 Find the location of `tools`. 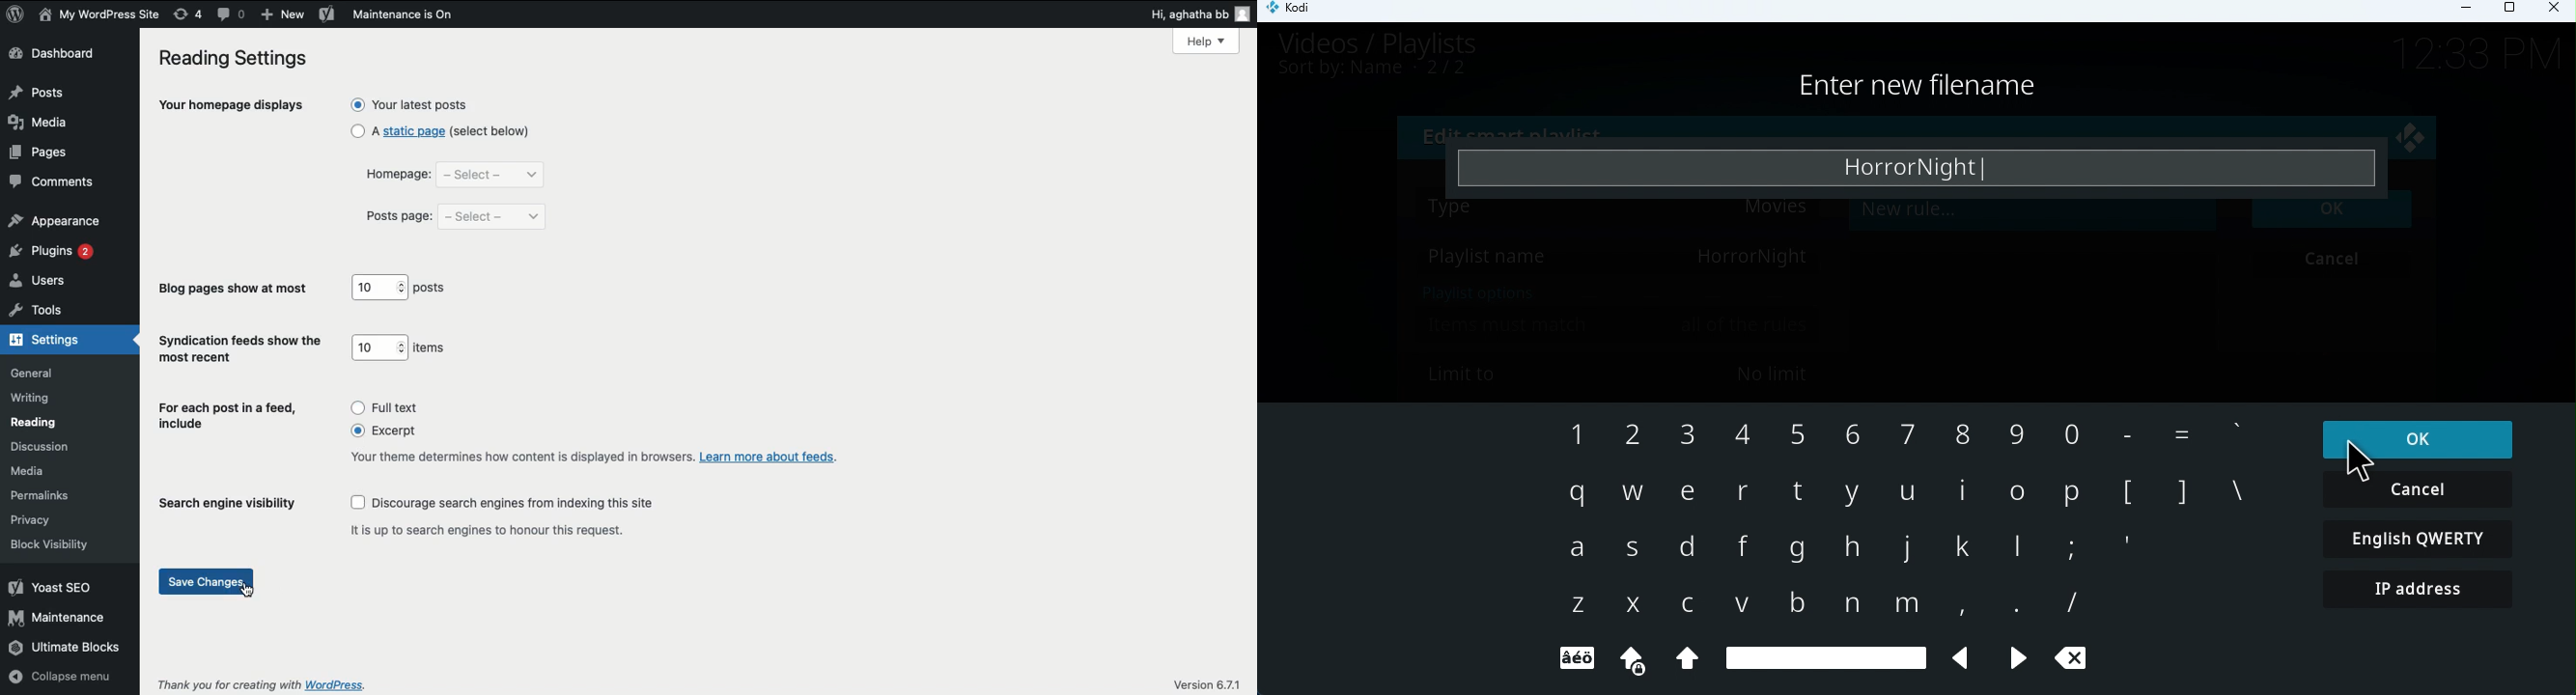

tools is located at coordinates (40, 310).